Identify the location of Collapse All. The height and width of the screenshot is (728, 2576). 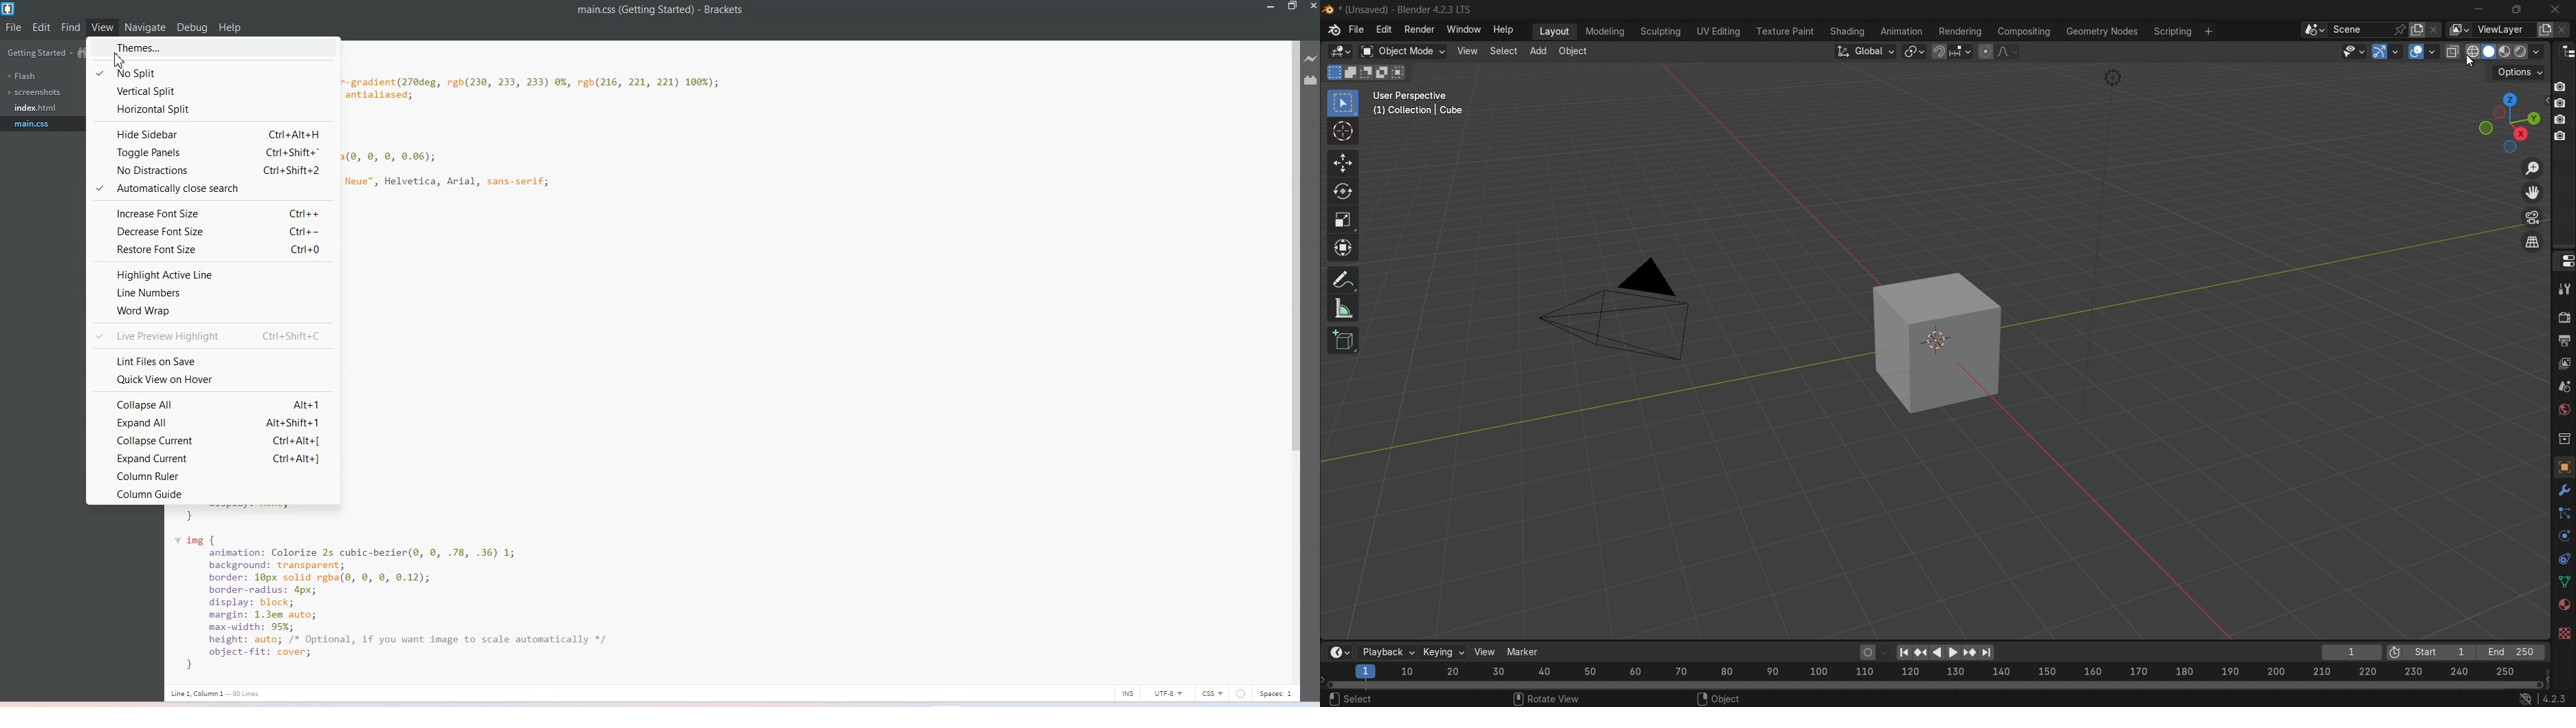
(211, 403).